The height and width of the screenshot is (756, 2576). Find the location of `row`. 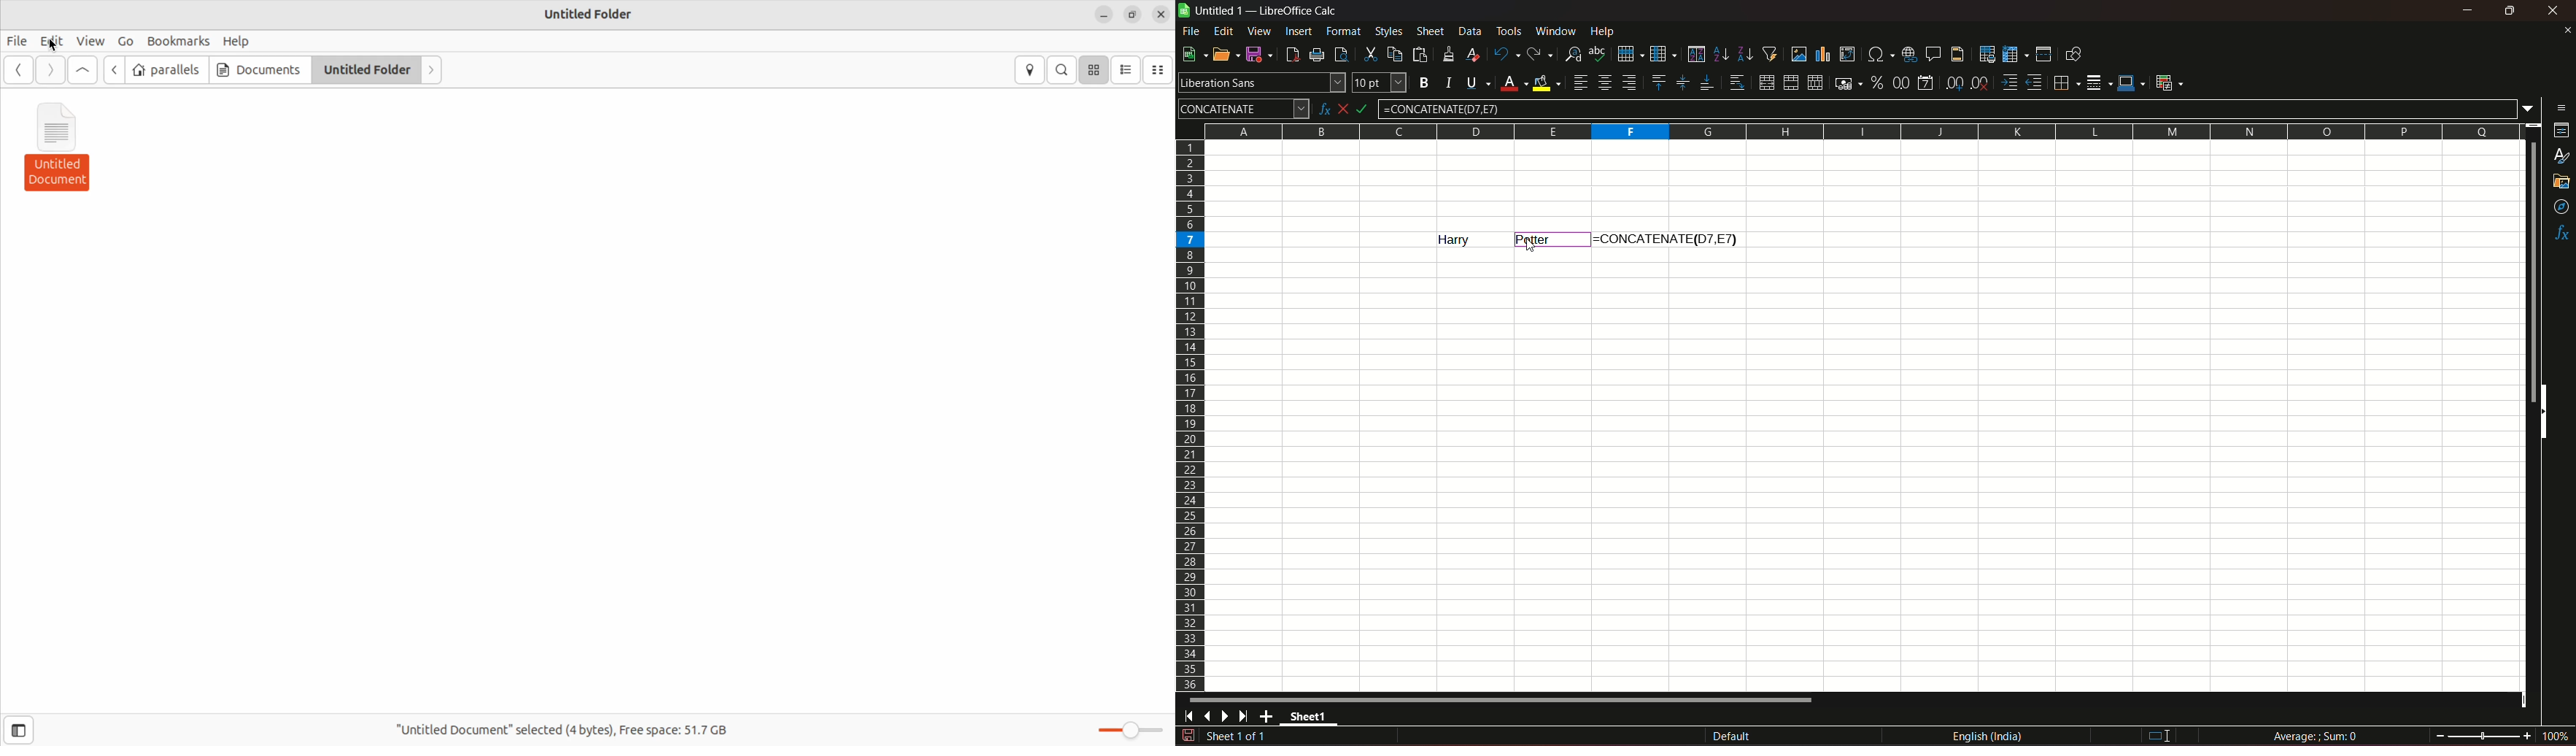

row is located at coordinates (1627, 53).